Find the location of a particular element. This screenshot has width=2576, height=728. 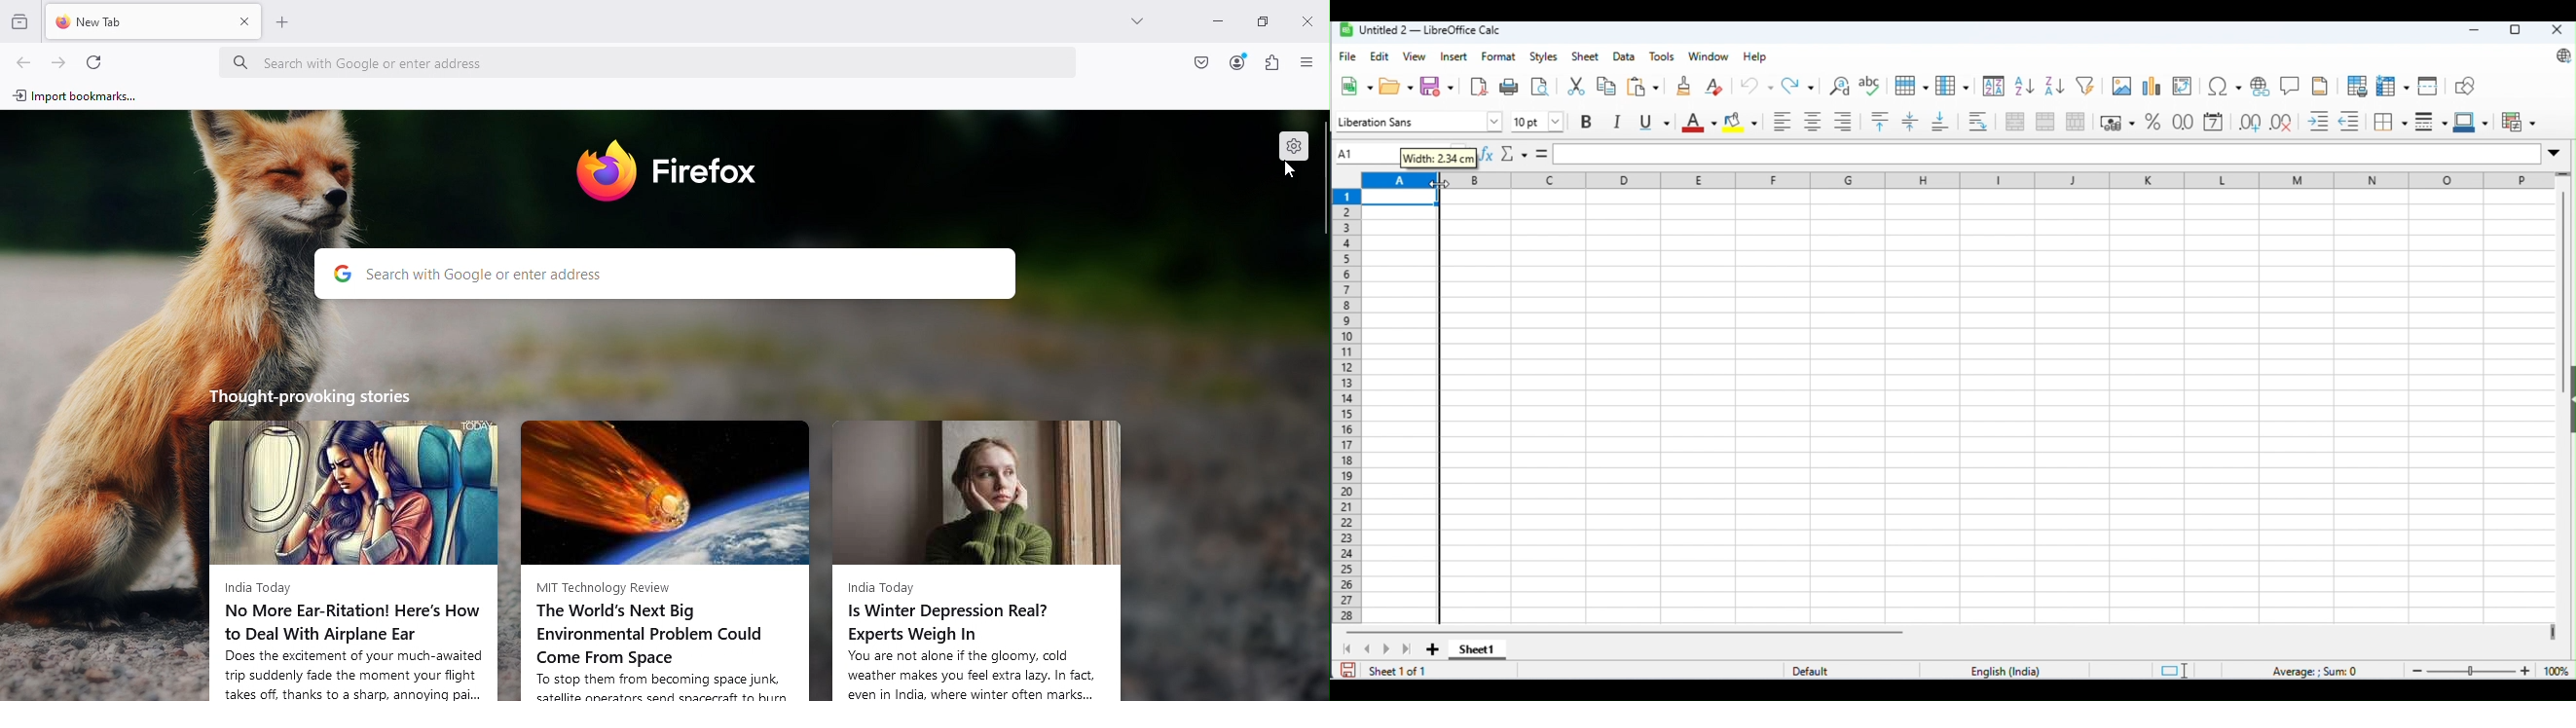

insert hyperlink is located at coordinates (2263, 86).